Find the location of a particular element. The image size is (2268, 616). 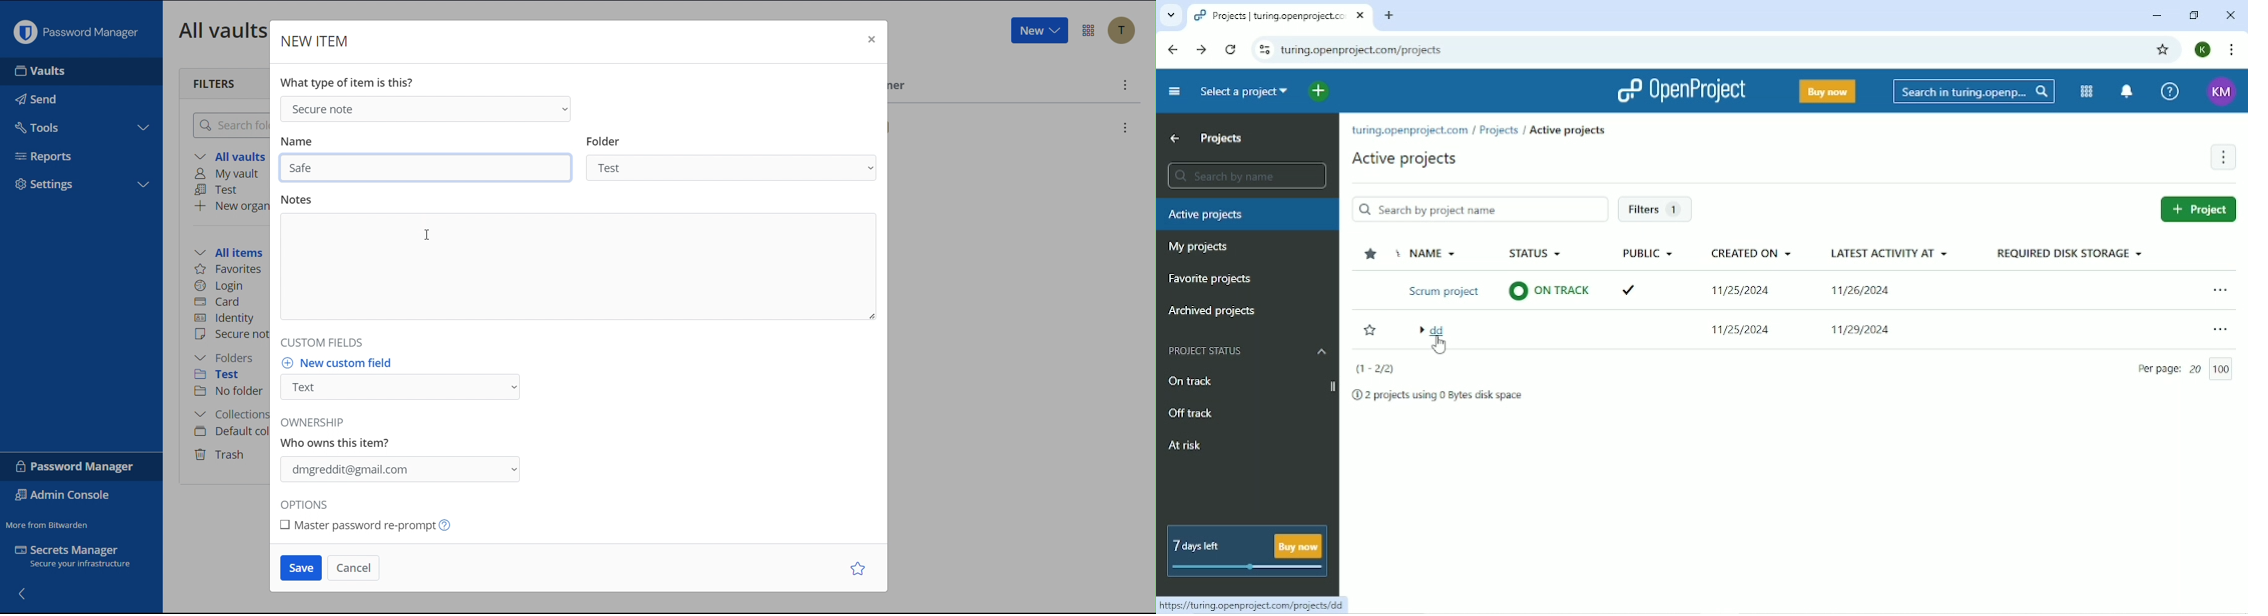

turing.openproject.com is located at coordinates (1411, 131).